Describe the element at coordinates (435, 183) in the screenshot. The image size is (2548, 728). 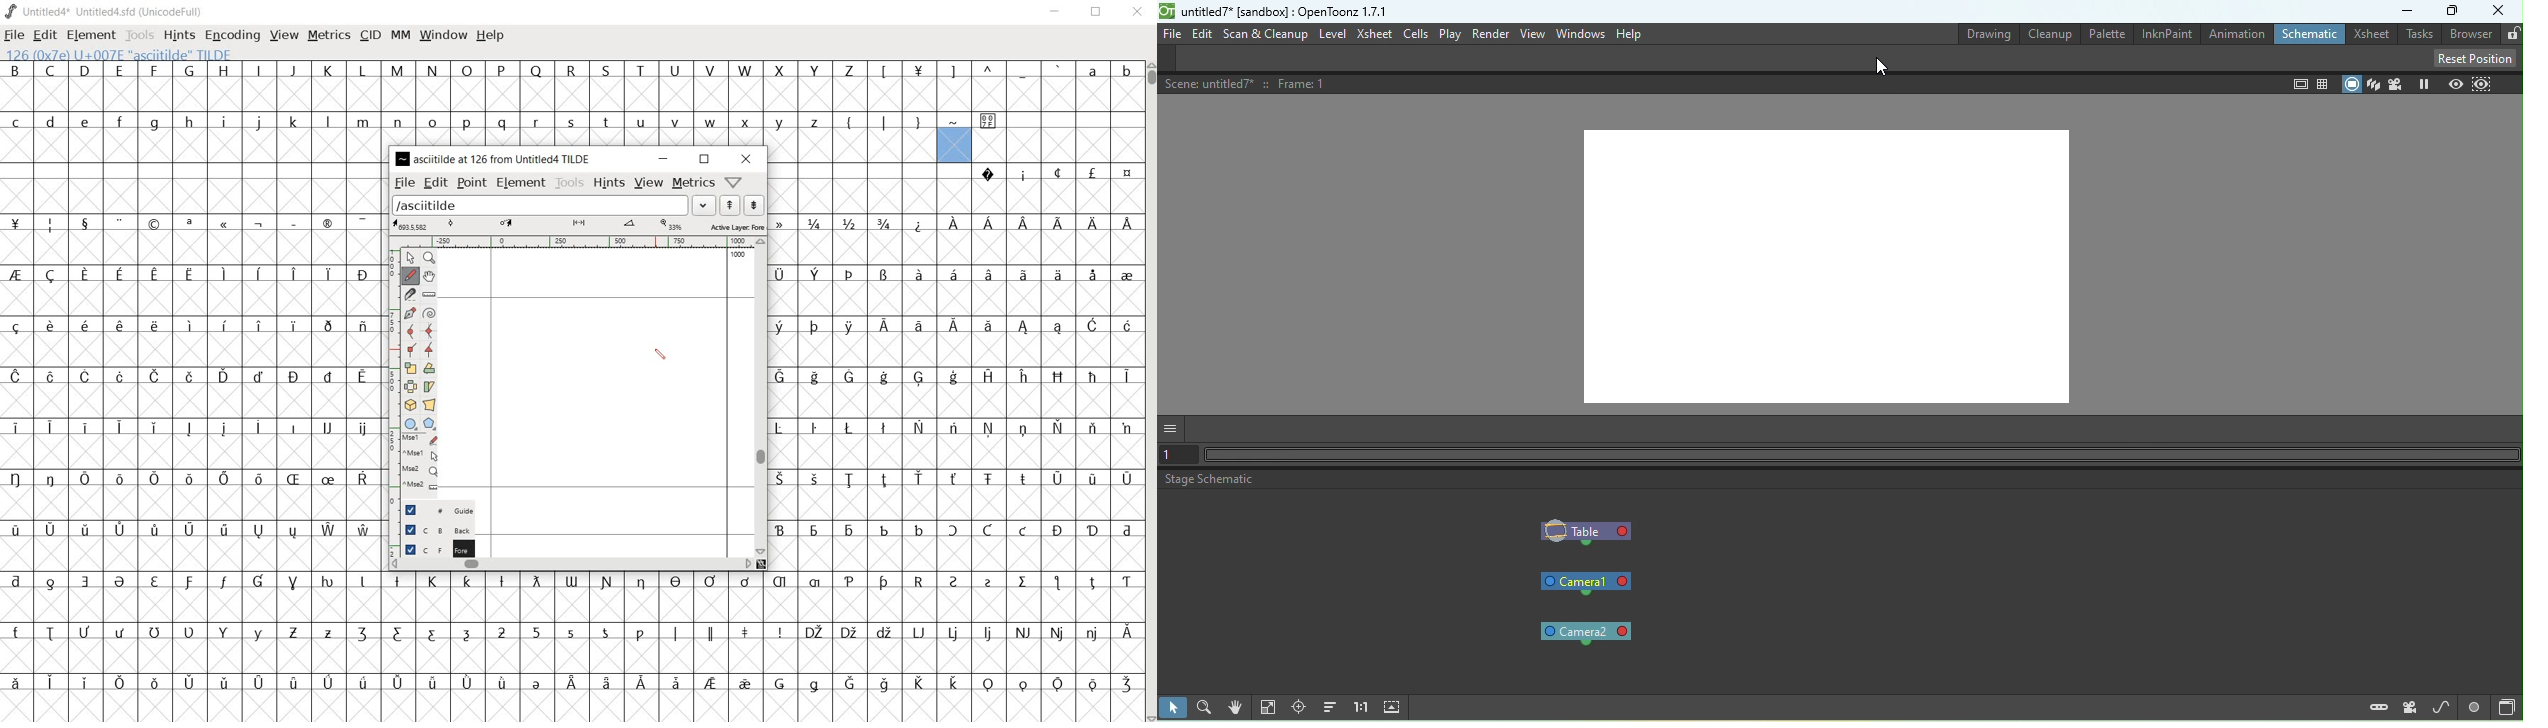
I see `edit` at that location.